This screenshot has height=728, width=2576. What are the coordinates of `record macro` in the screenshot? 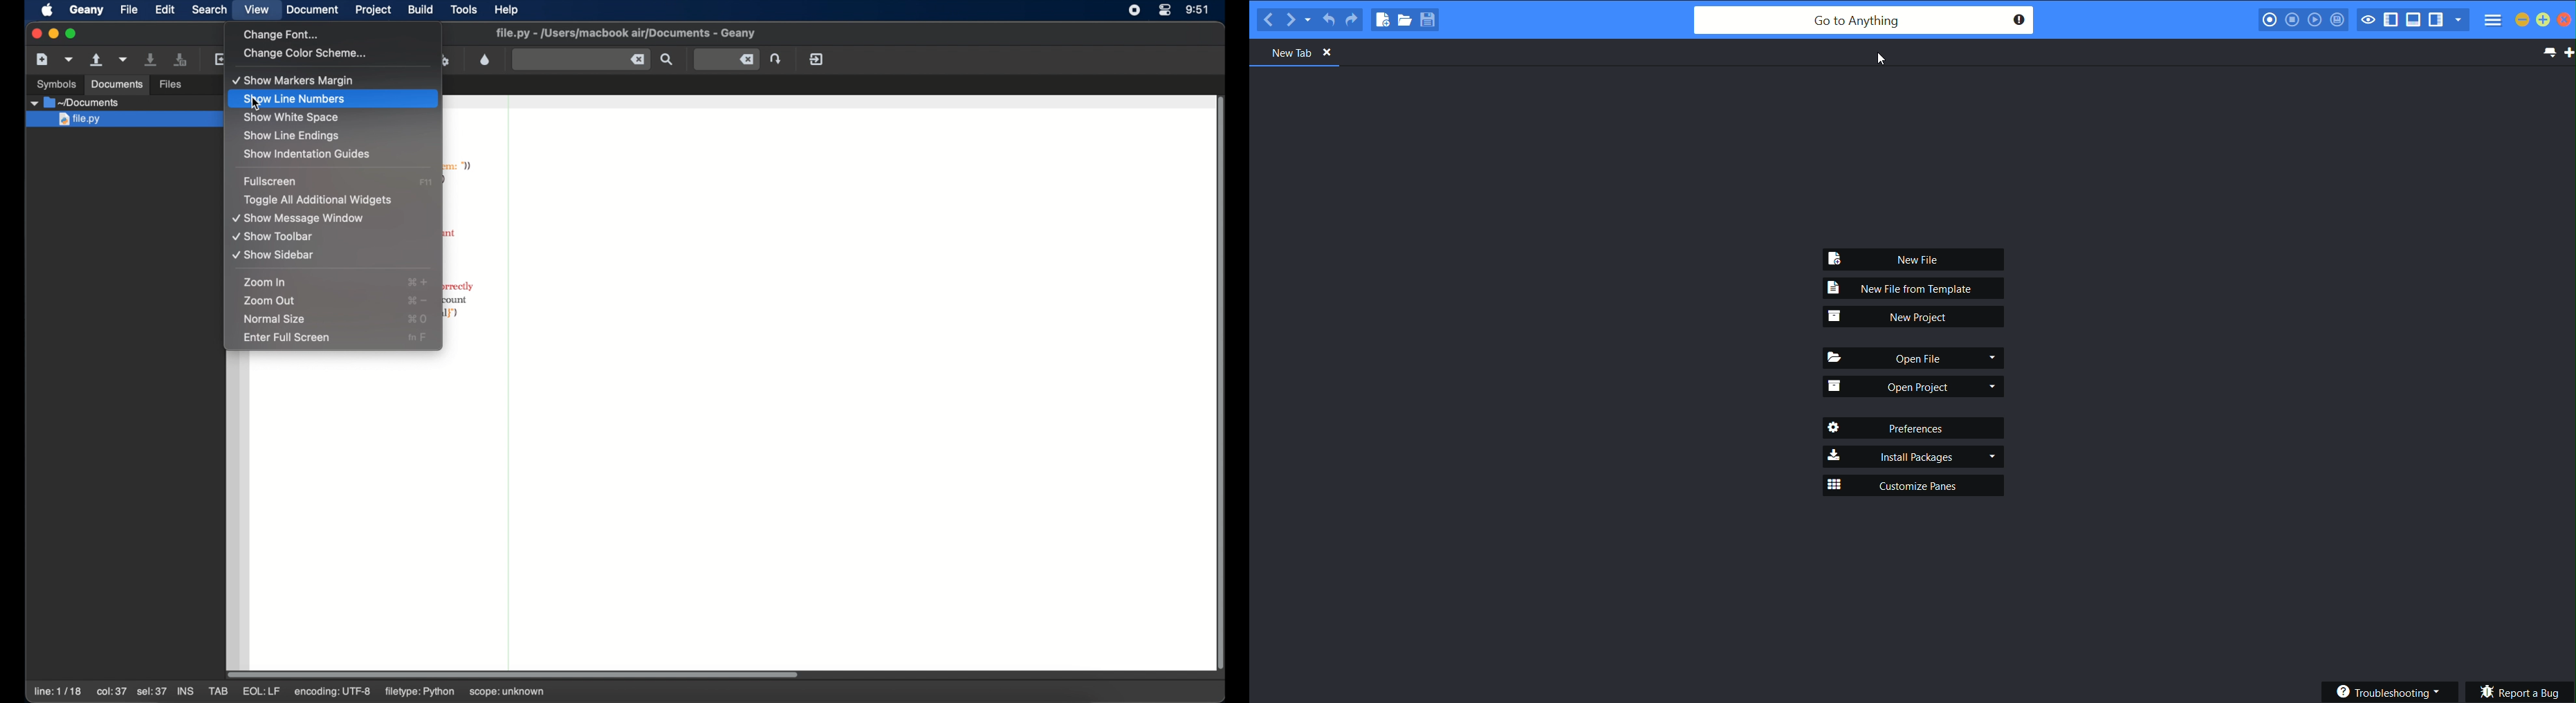 It's located at (2269, 19).